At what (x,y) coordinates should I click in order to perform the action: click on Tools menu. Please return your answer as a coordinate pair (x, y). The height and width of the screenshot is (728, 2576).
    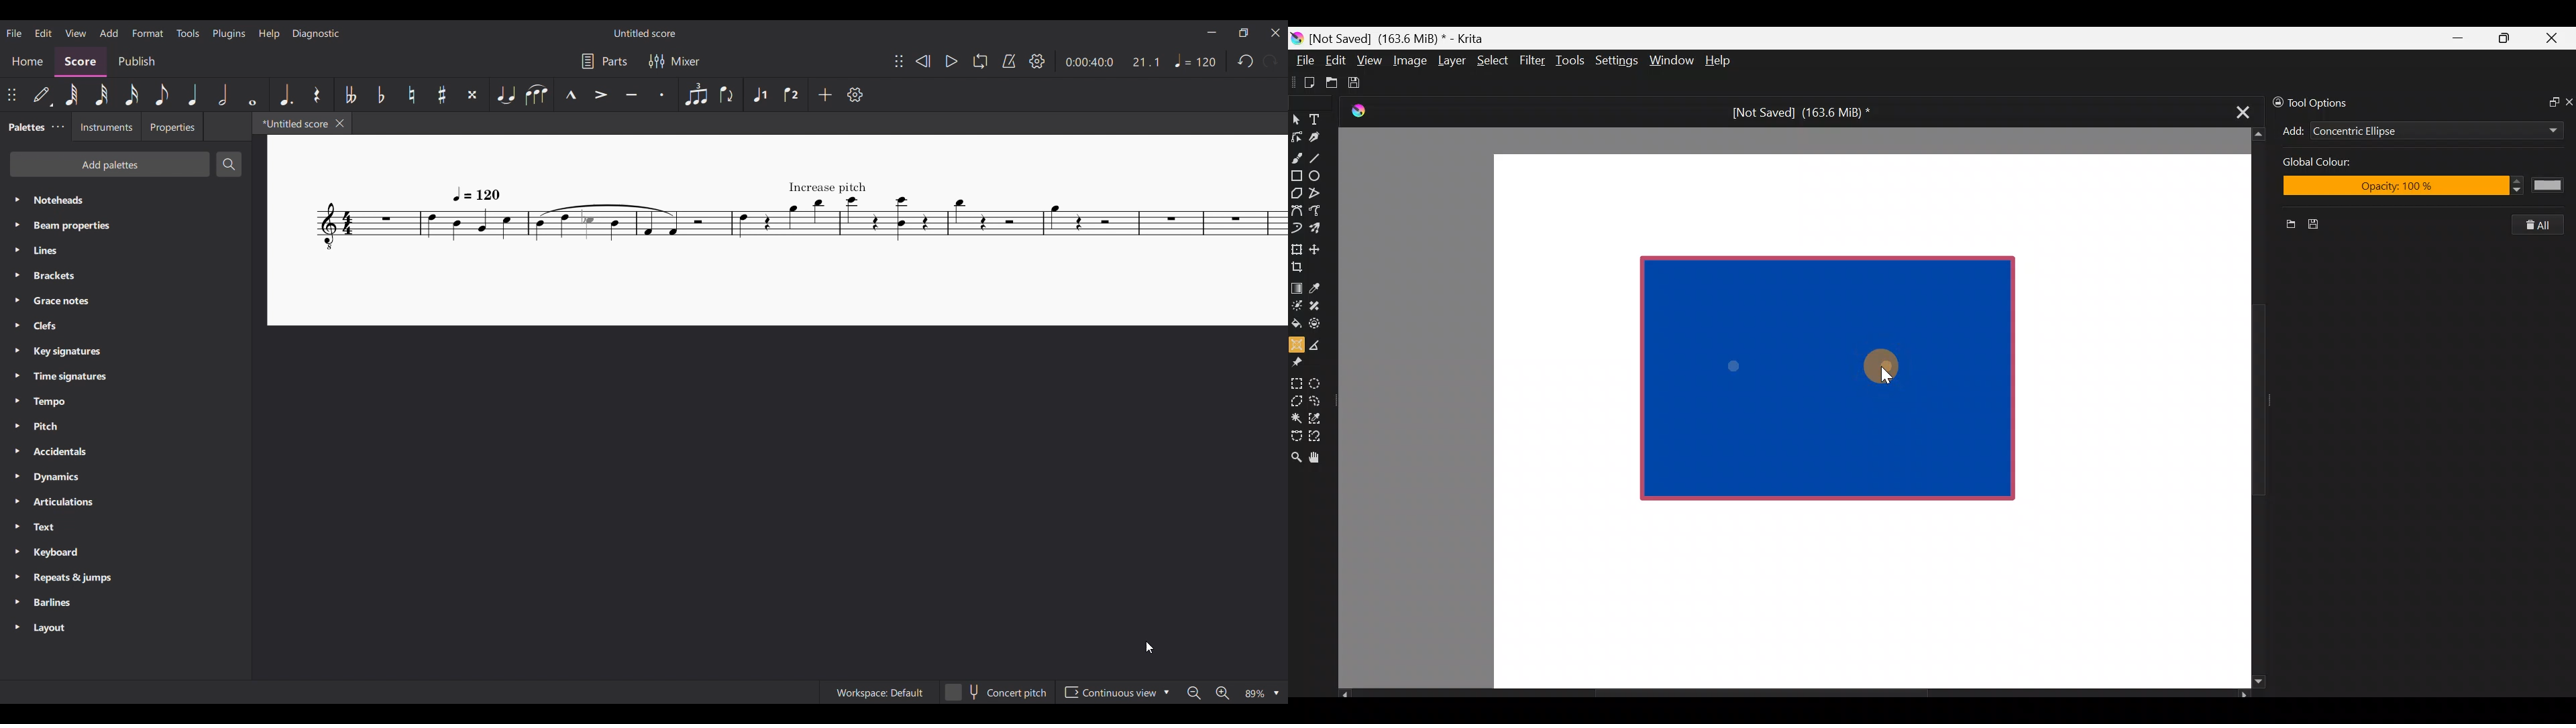
    Looking at the image, I should click on (188, 33).